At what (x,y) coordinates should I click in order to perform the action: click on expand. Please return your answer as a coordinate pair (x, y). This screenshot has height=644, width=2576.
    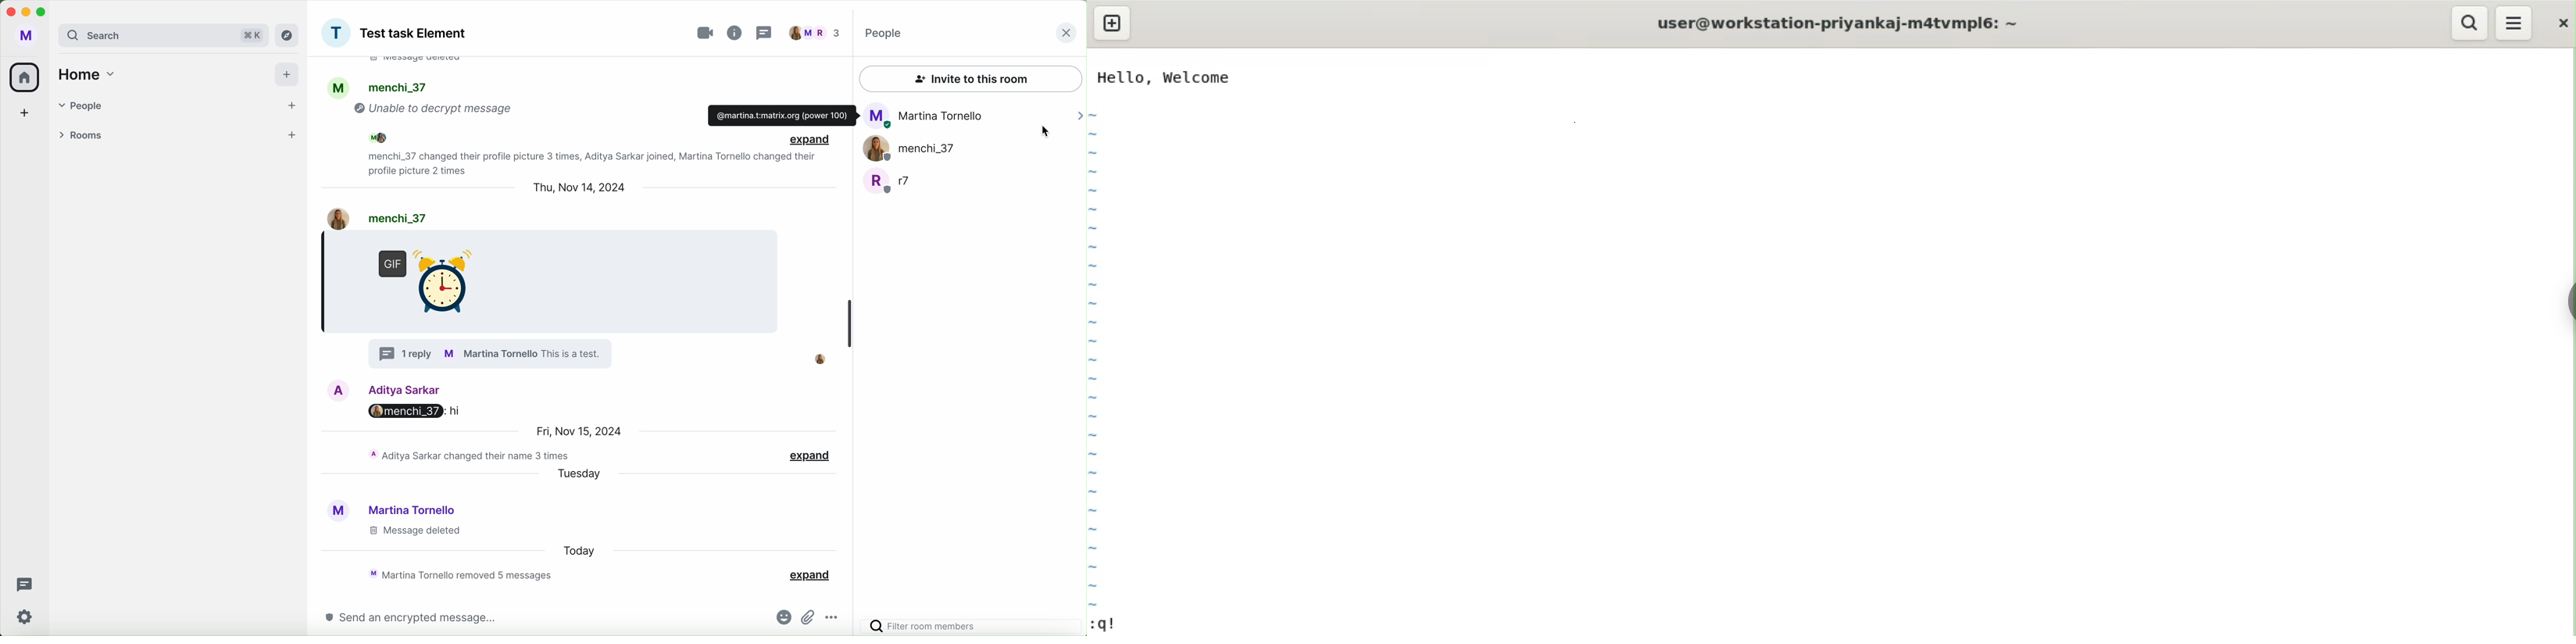
    Looking at the image, I should click on (810, 456).